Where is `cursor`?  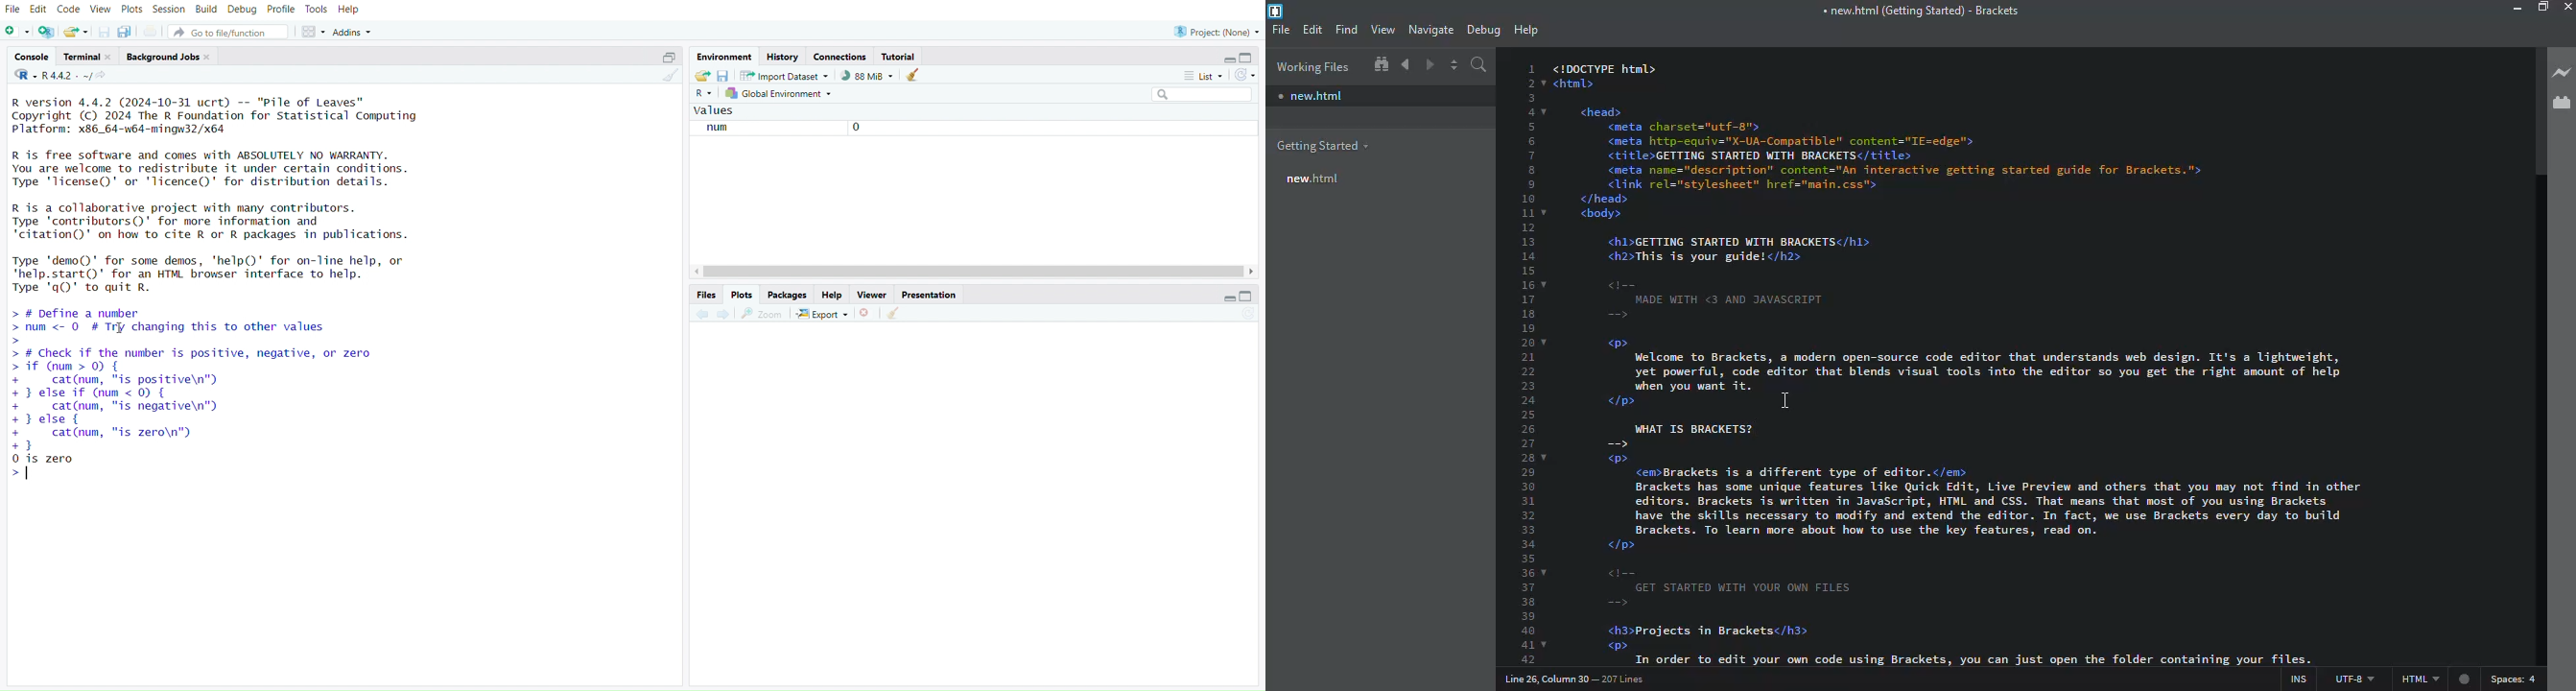 cursor is located at coordinates (1774, 400).